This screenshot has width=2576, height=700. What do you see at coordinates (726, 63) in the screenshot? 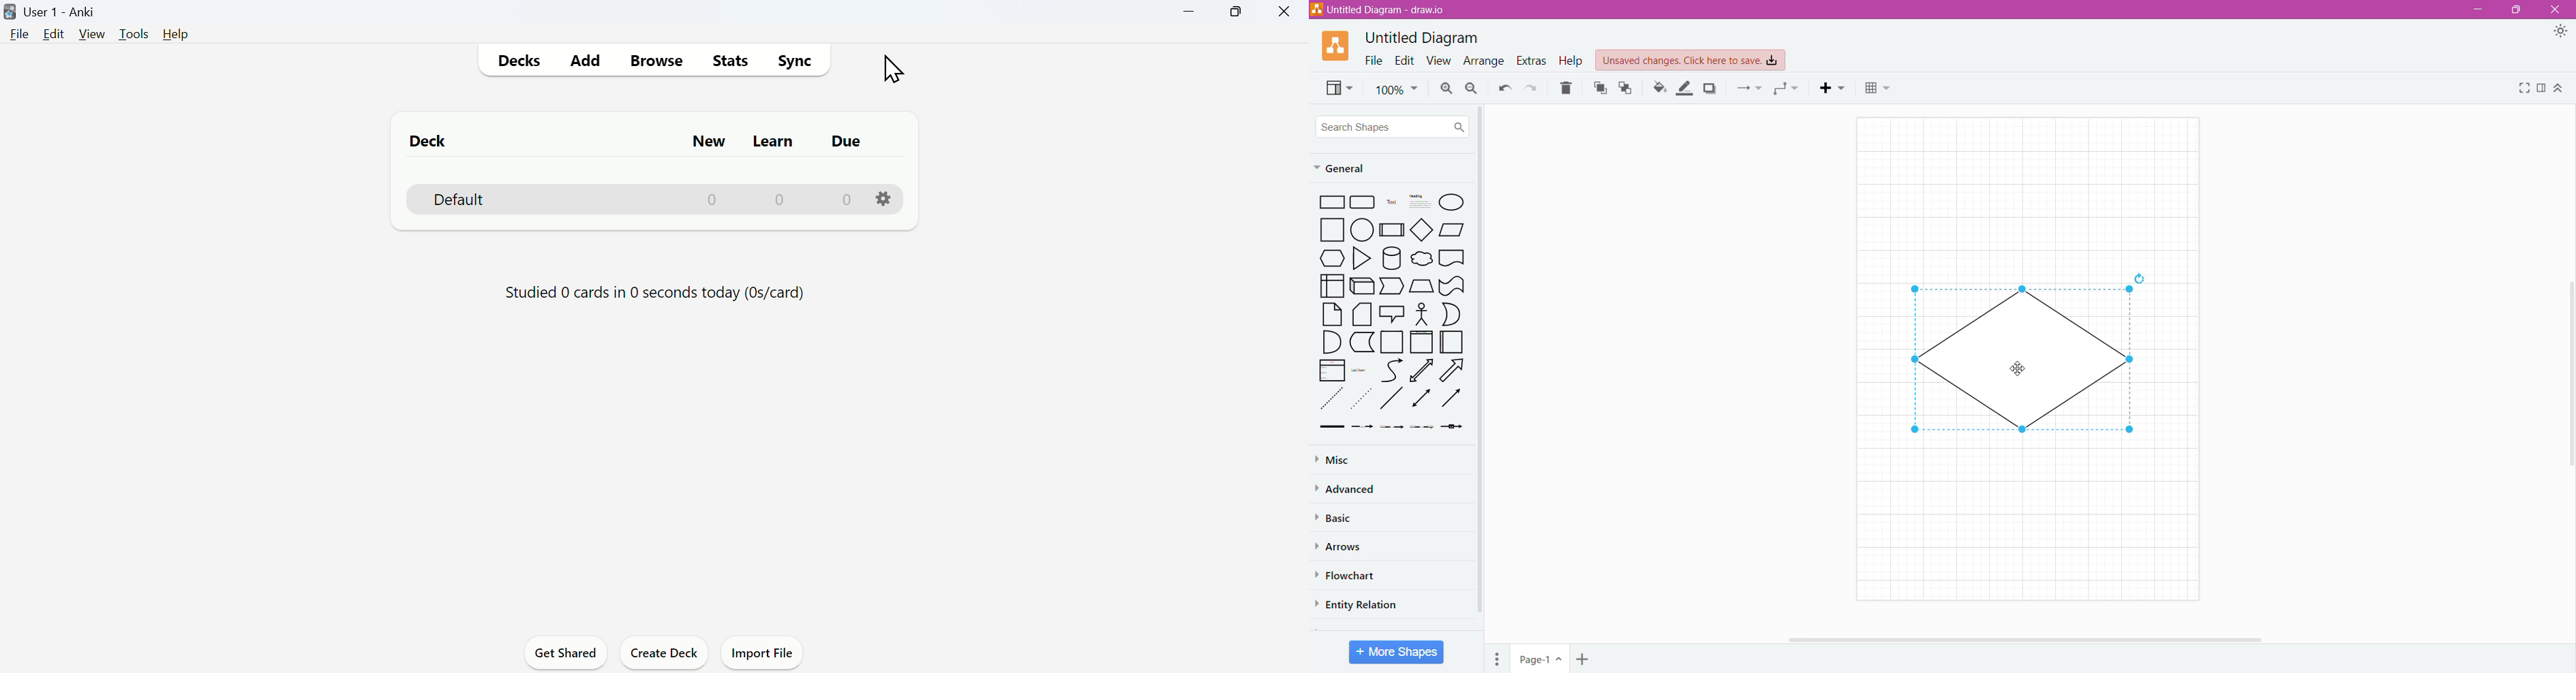
I see `Stats` at bounding box center [726, 63].